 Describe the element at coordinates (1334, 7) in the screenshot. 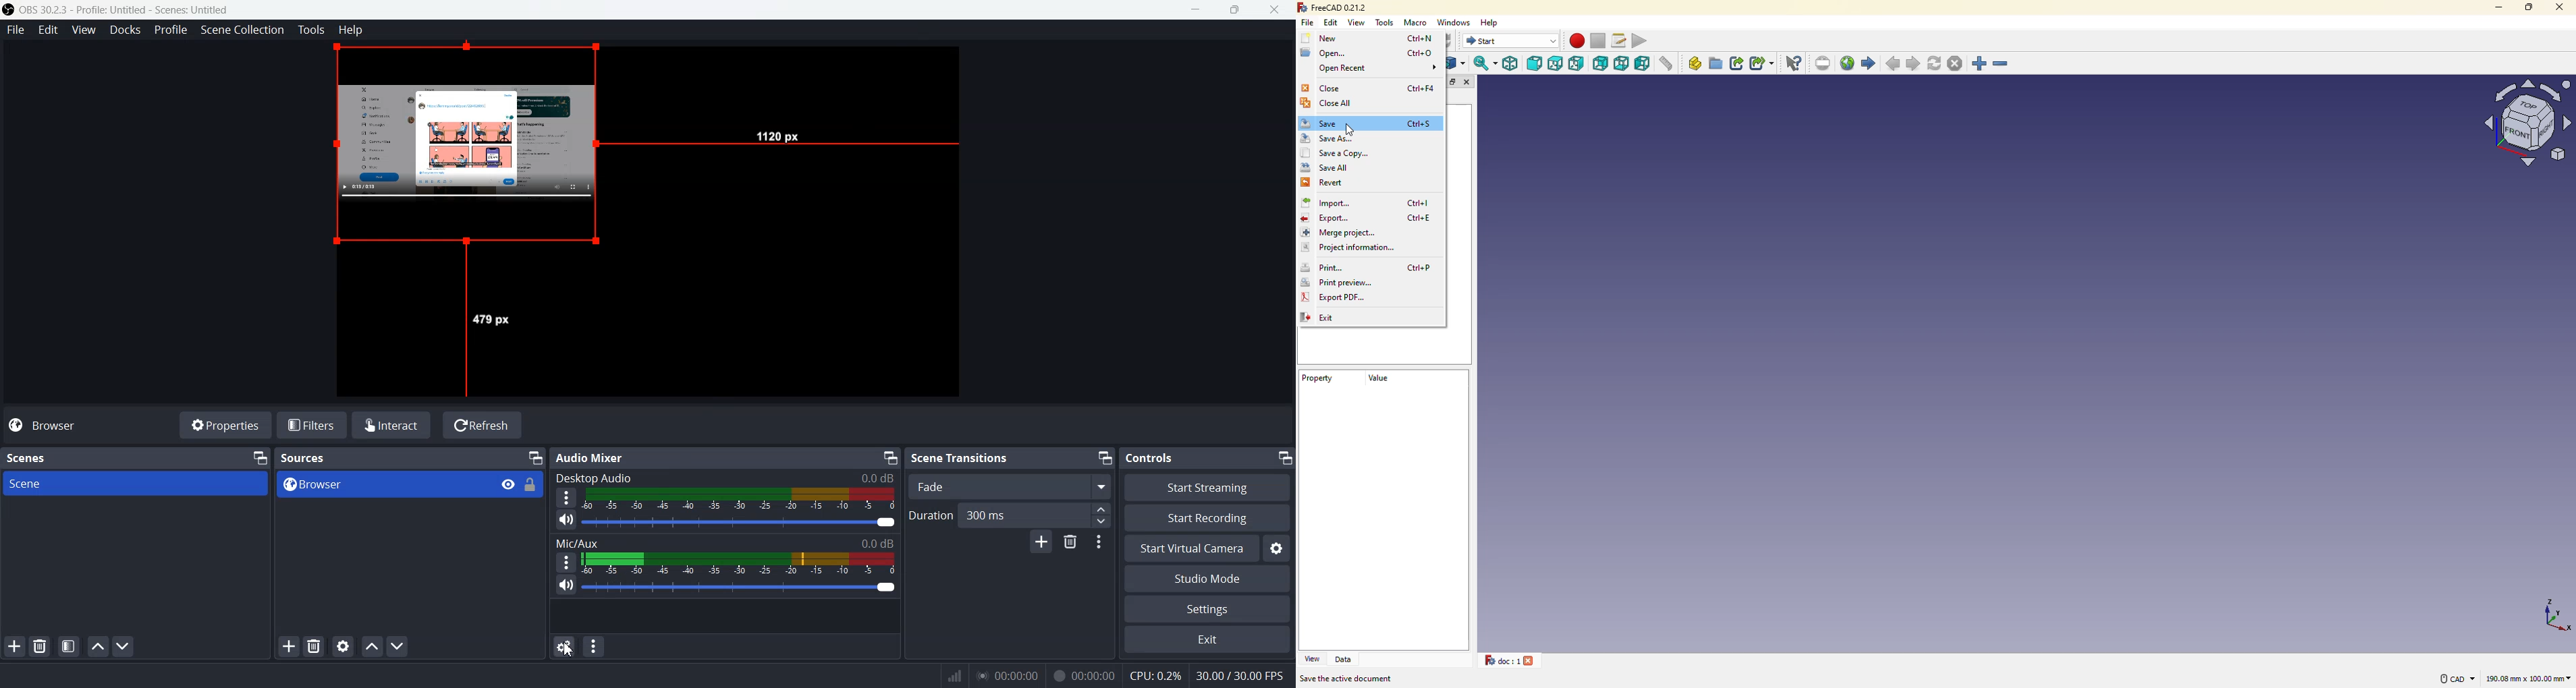

I see `freecad` at that location.